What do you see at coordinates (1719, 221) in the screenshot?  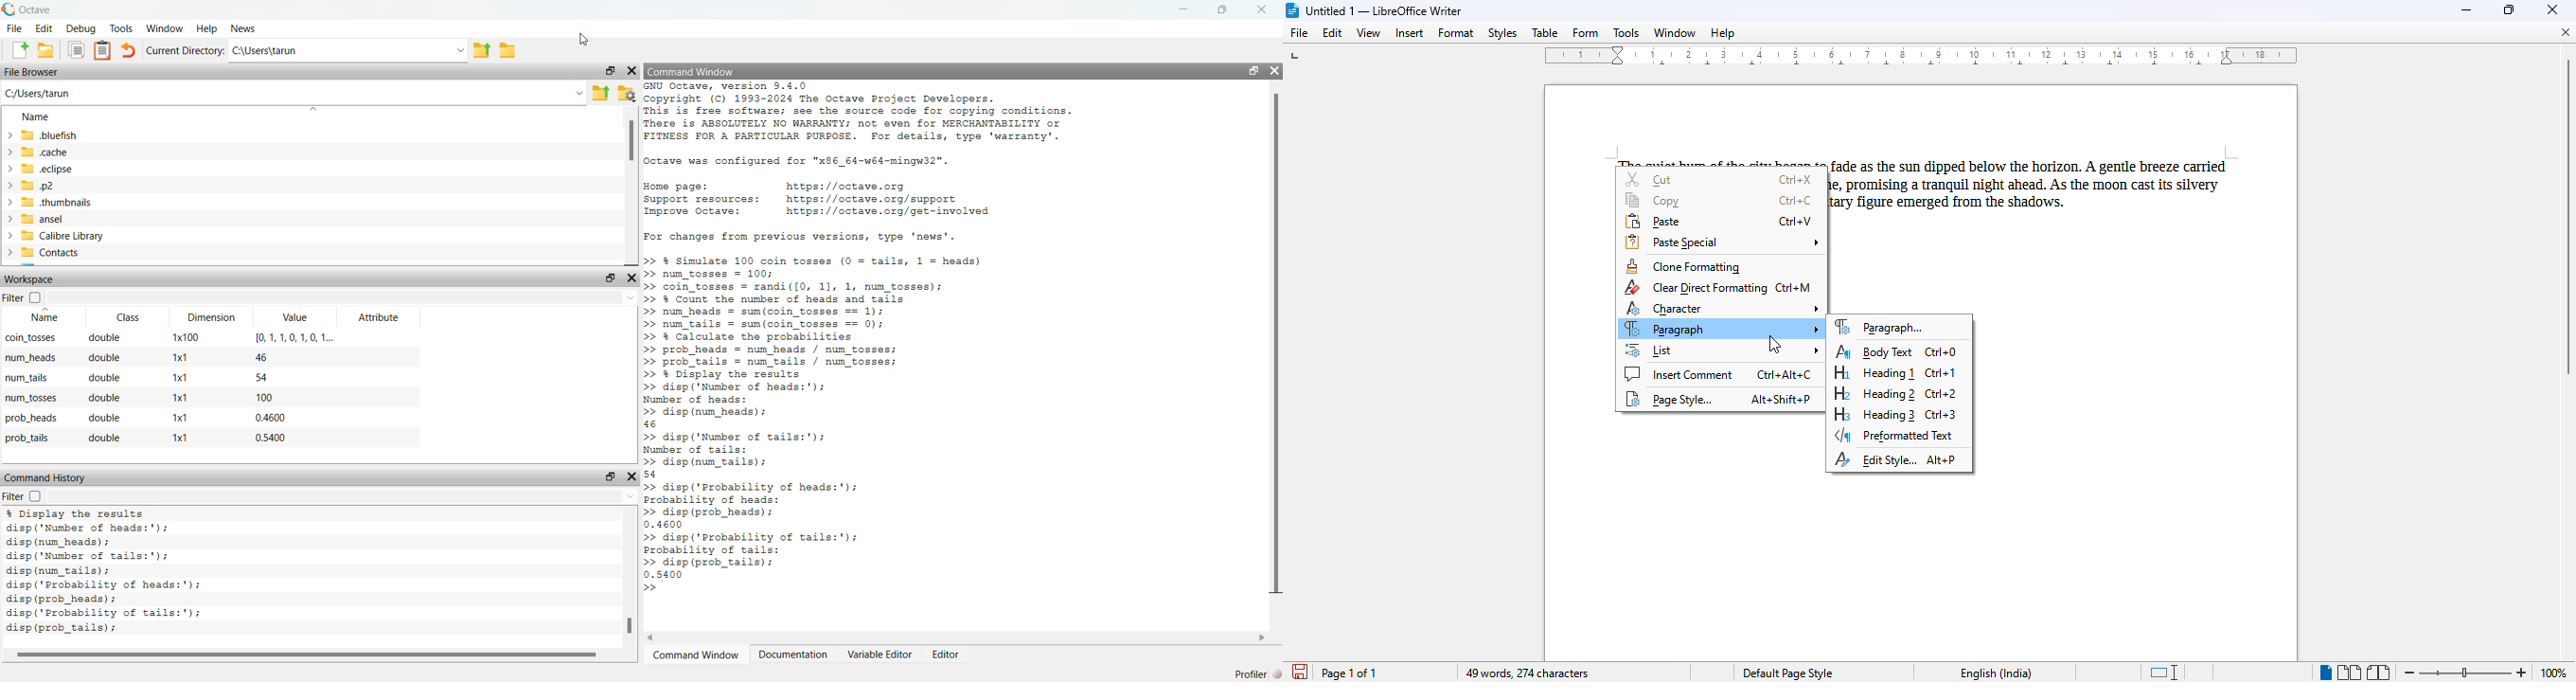 I see `paste` at bounding box center [1719, 221].